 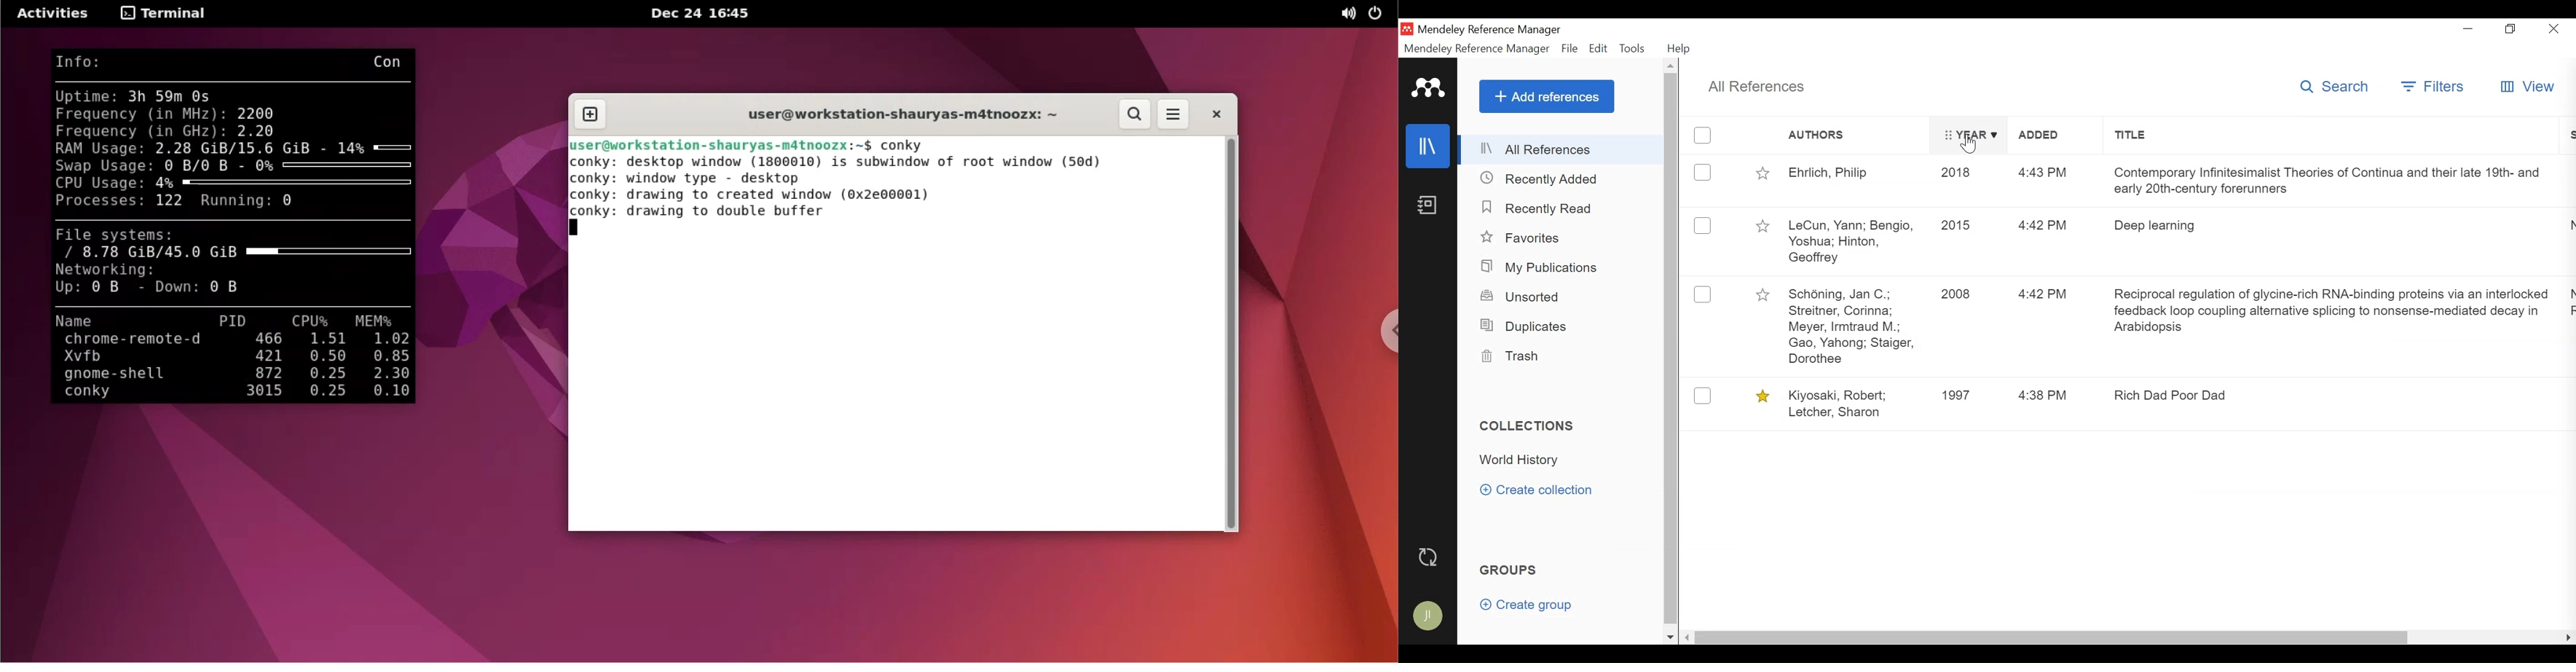 I want to click on Duplicates, so click(x=1525, y=326).